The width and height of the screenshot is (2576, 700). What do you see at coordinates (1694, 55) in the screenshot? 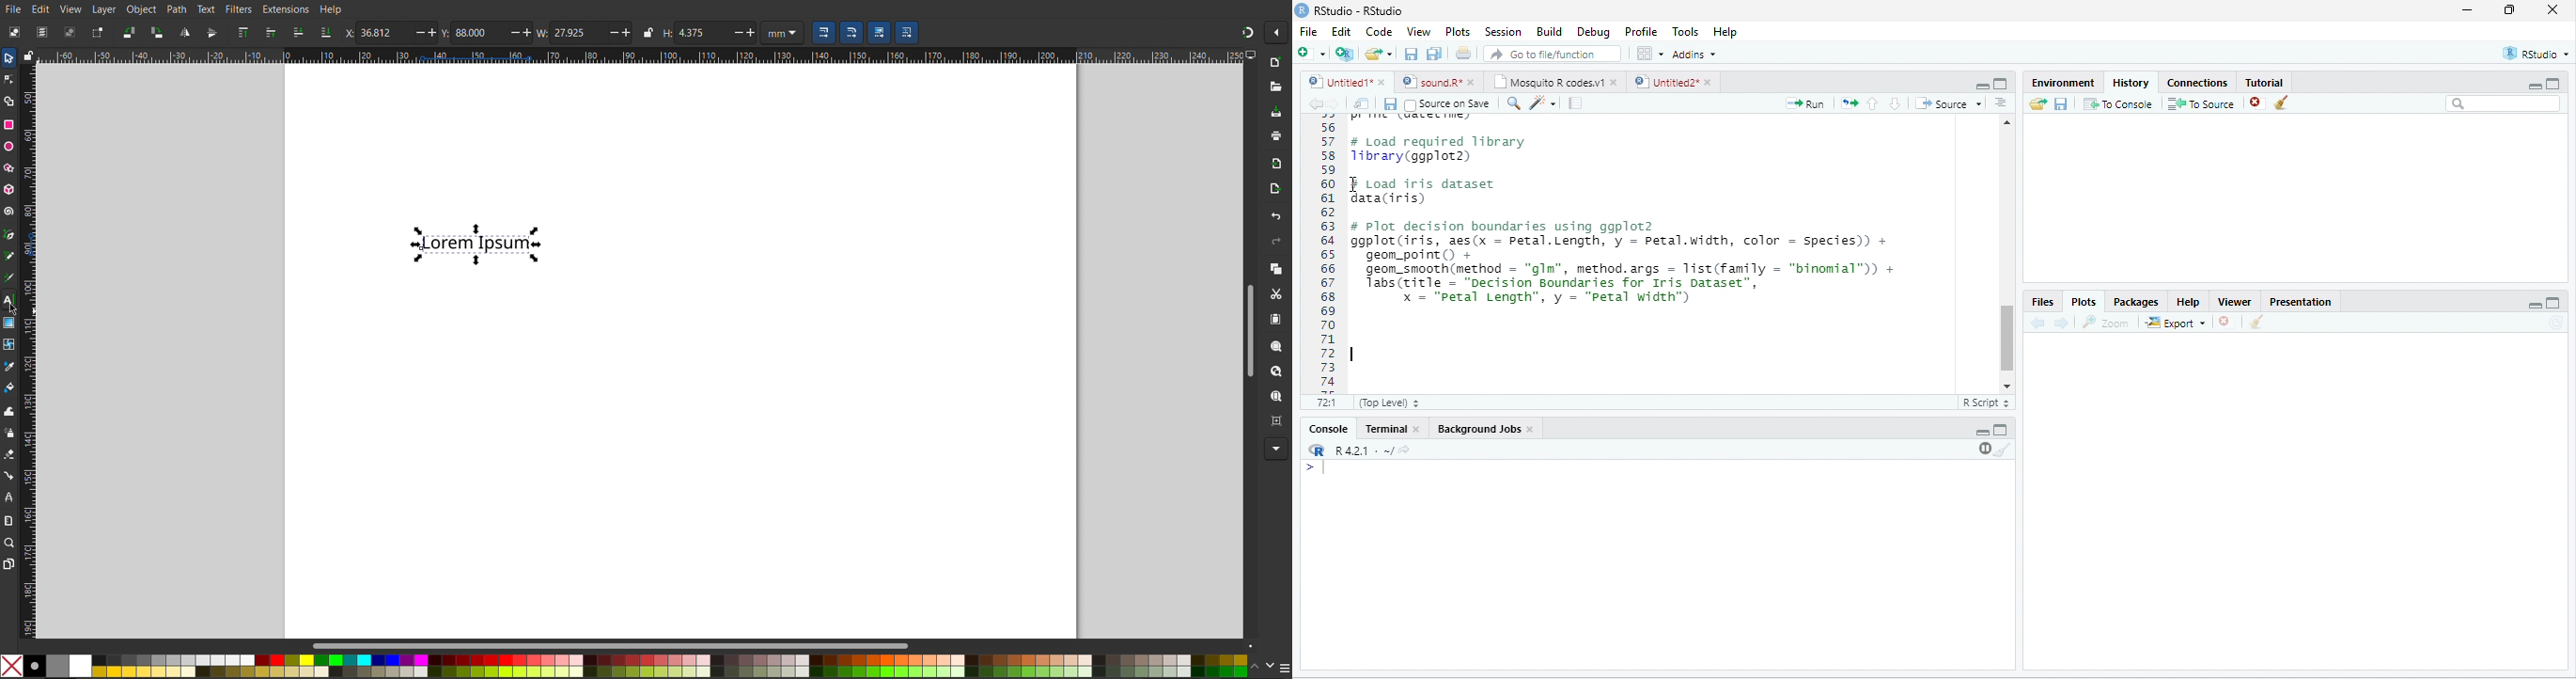
I see `Addins` at bounding box center [1694, 55].